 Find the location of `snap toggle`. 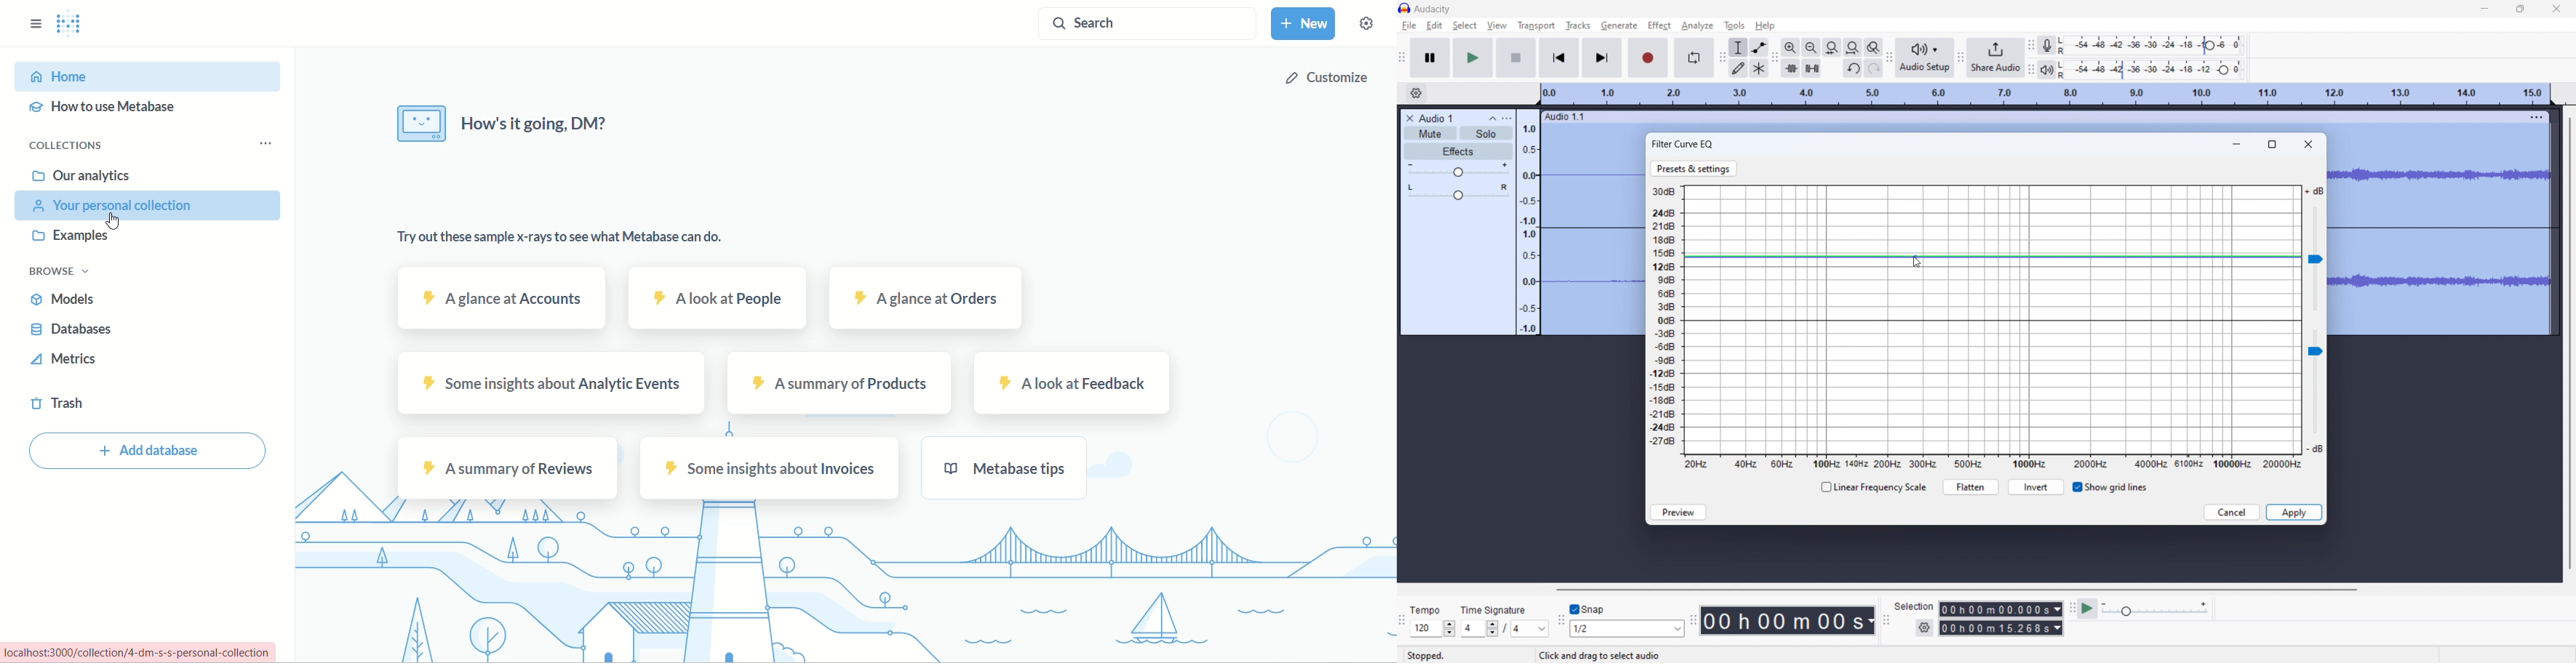

snap toggle is located at coordinates (1588, 608).